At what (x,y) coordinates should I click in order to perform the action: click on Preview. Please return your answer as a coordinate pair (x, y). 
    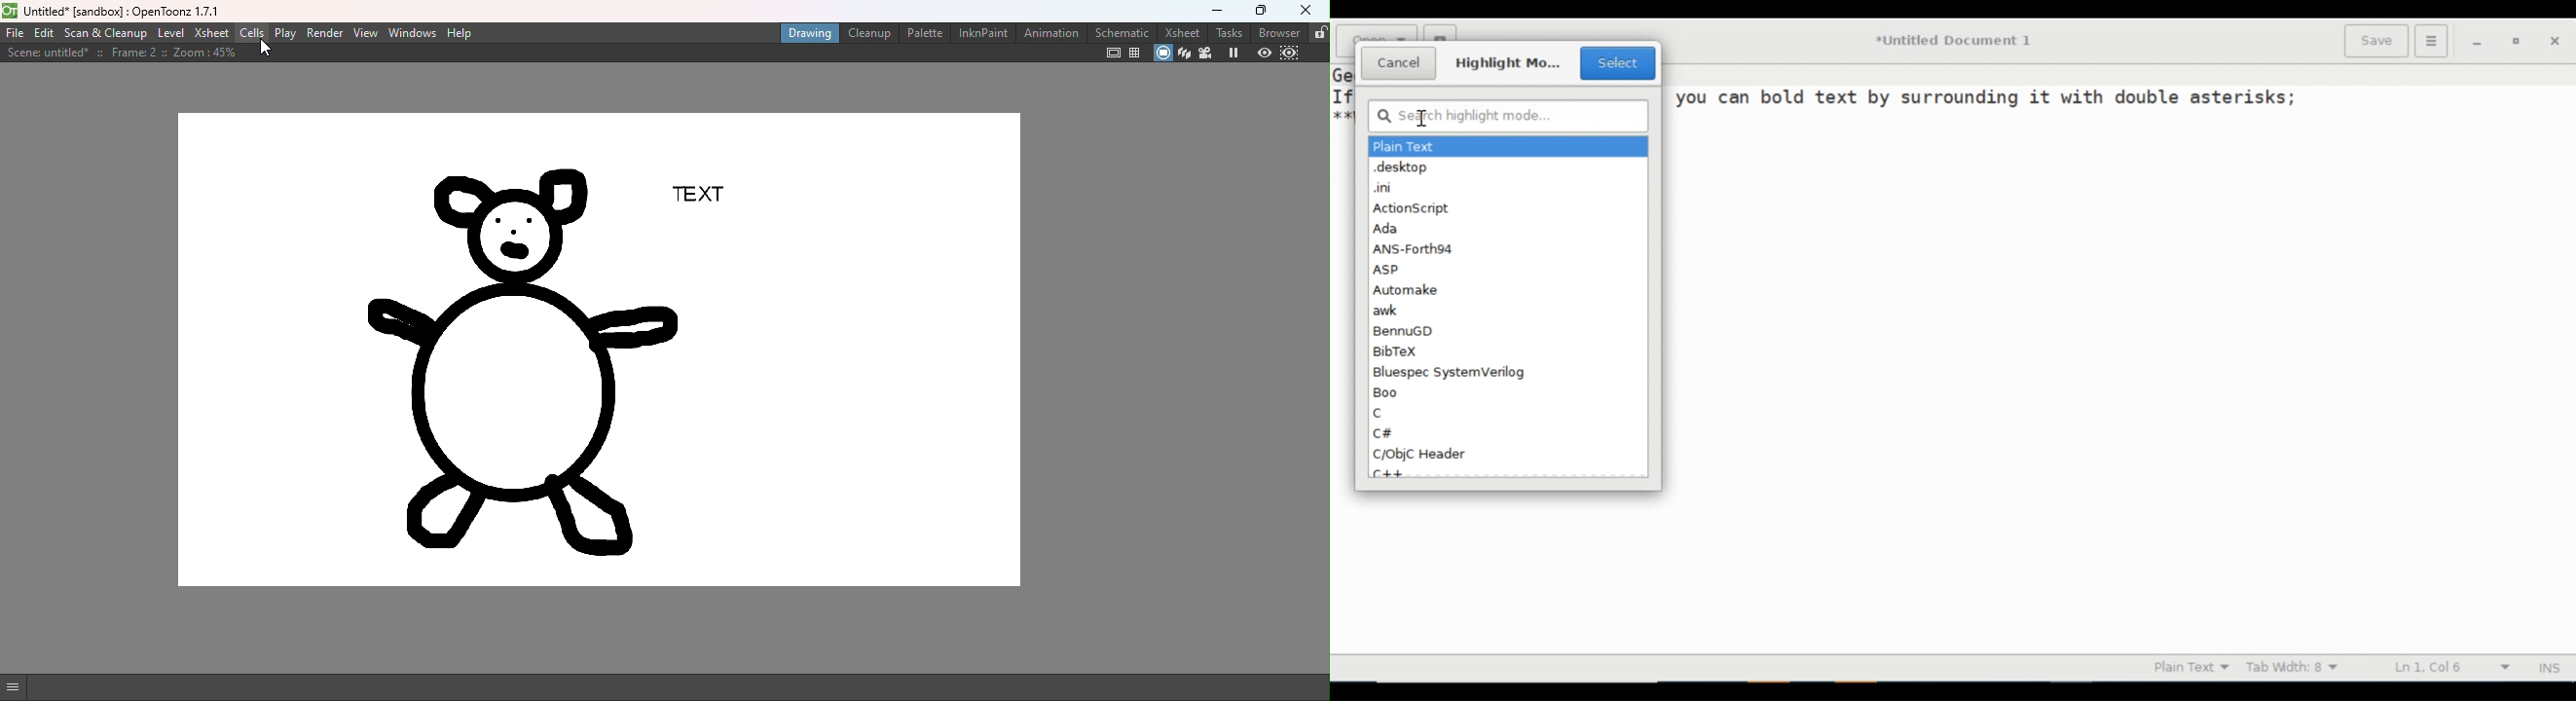
    Looking at the image, I should click on (1261, 53).